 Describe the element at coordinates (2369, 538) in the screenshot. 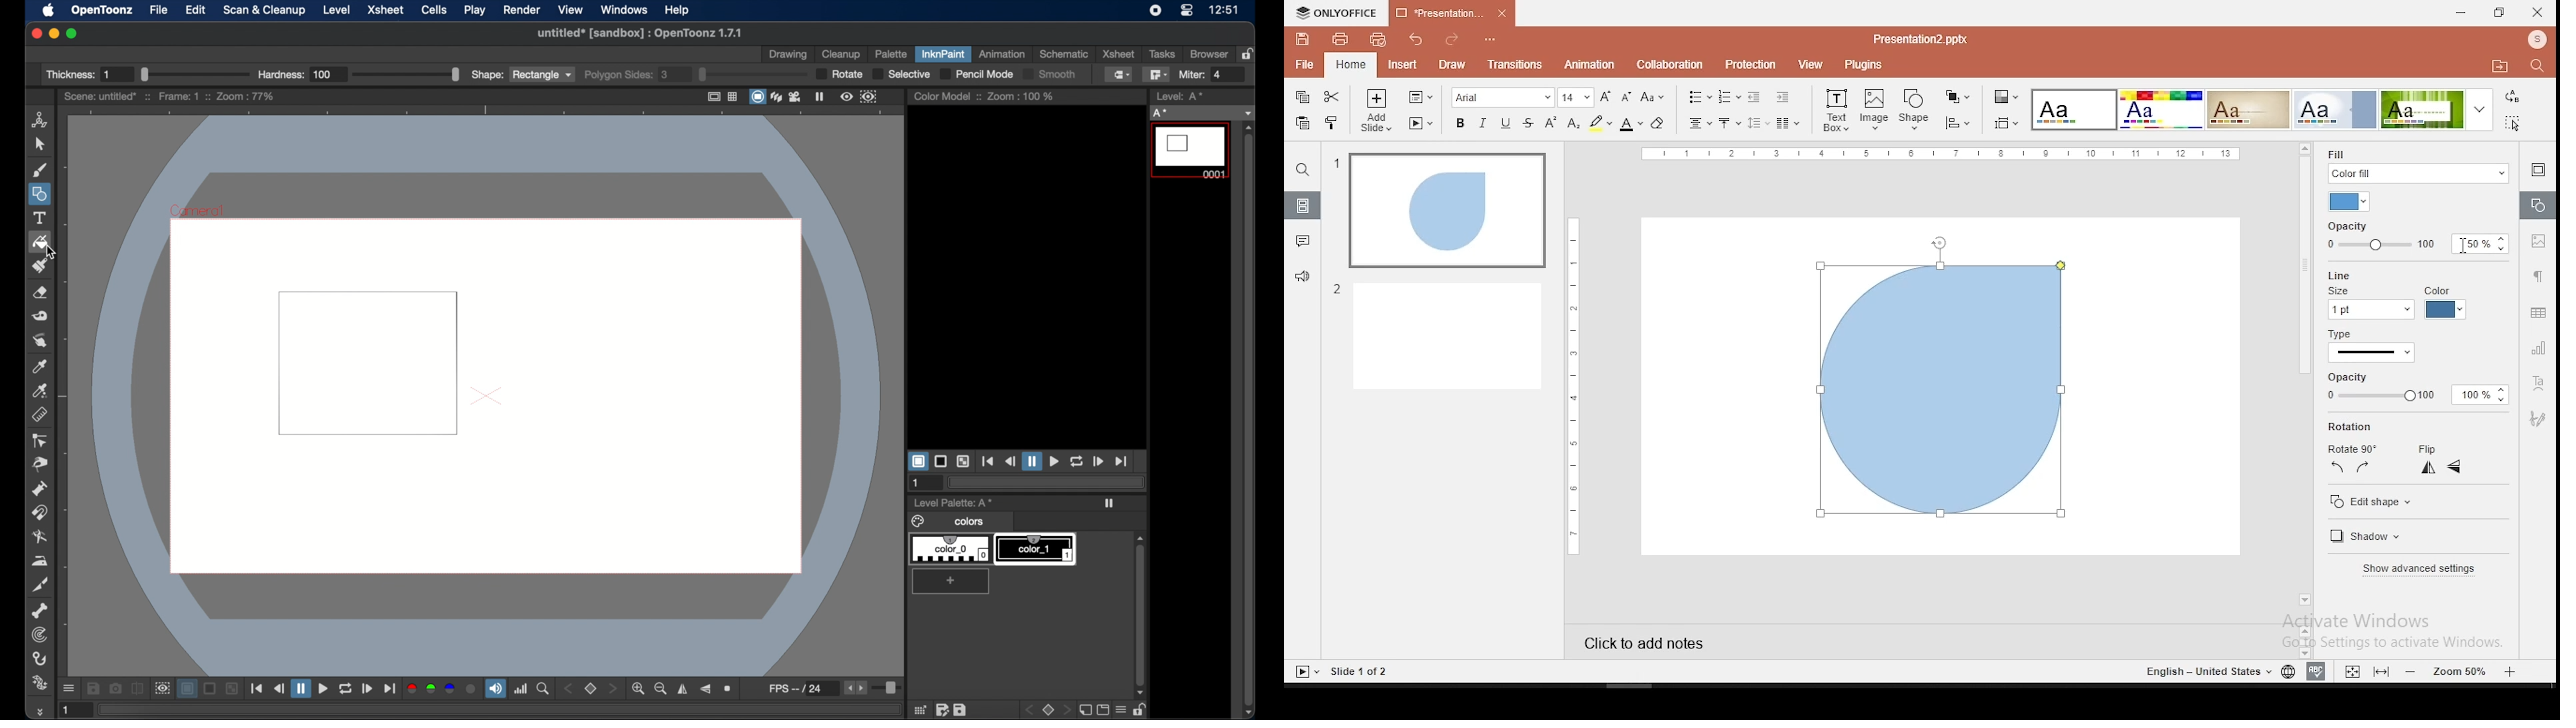

I see `shadow` at that location.